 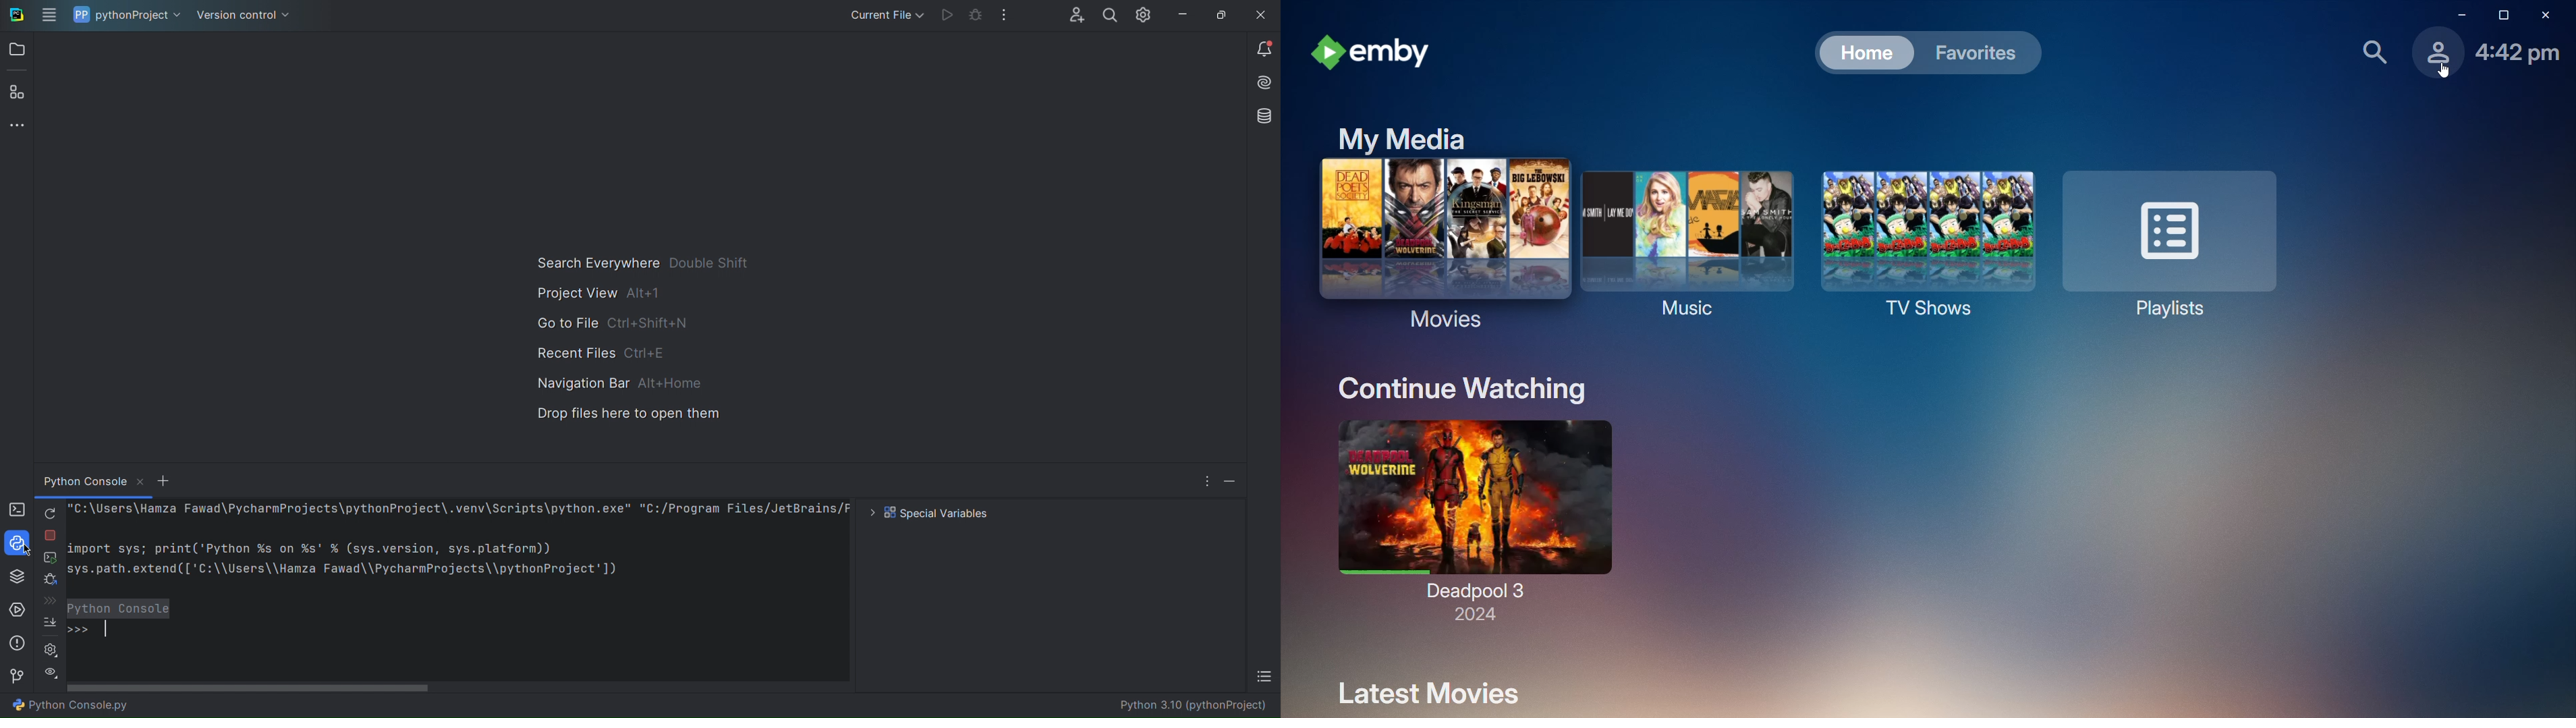 What do you see at coordinates (1190, 707) in the screenshot?
I see `Python 3.10 (pythonProject)` at bounding box center [1190, 707].